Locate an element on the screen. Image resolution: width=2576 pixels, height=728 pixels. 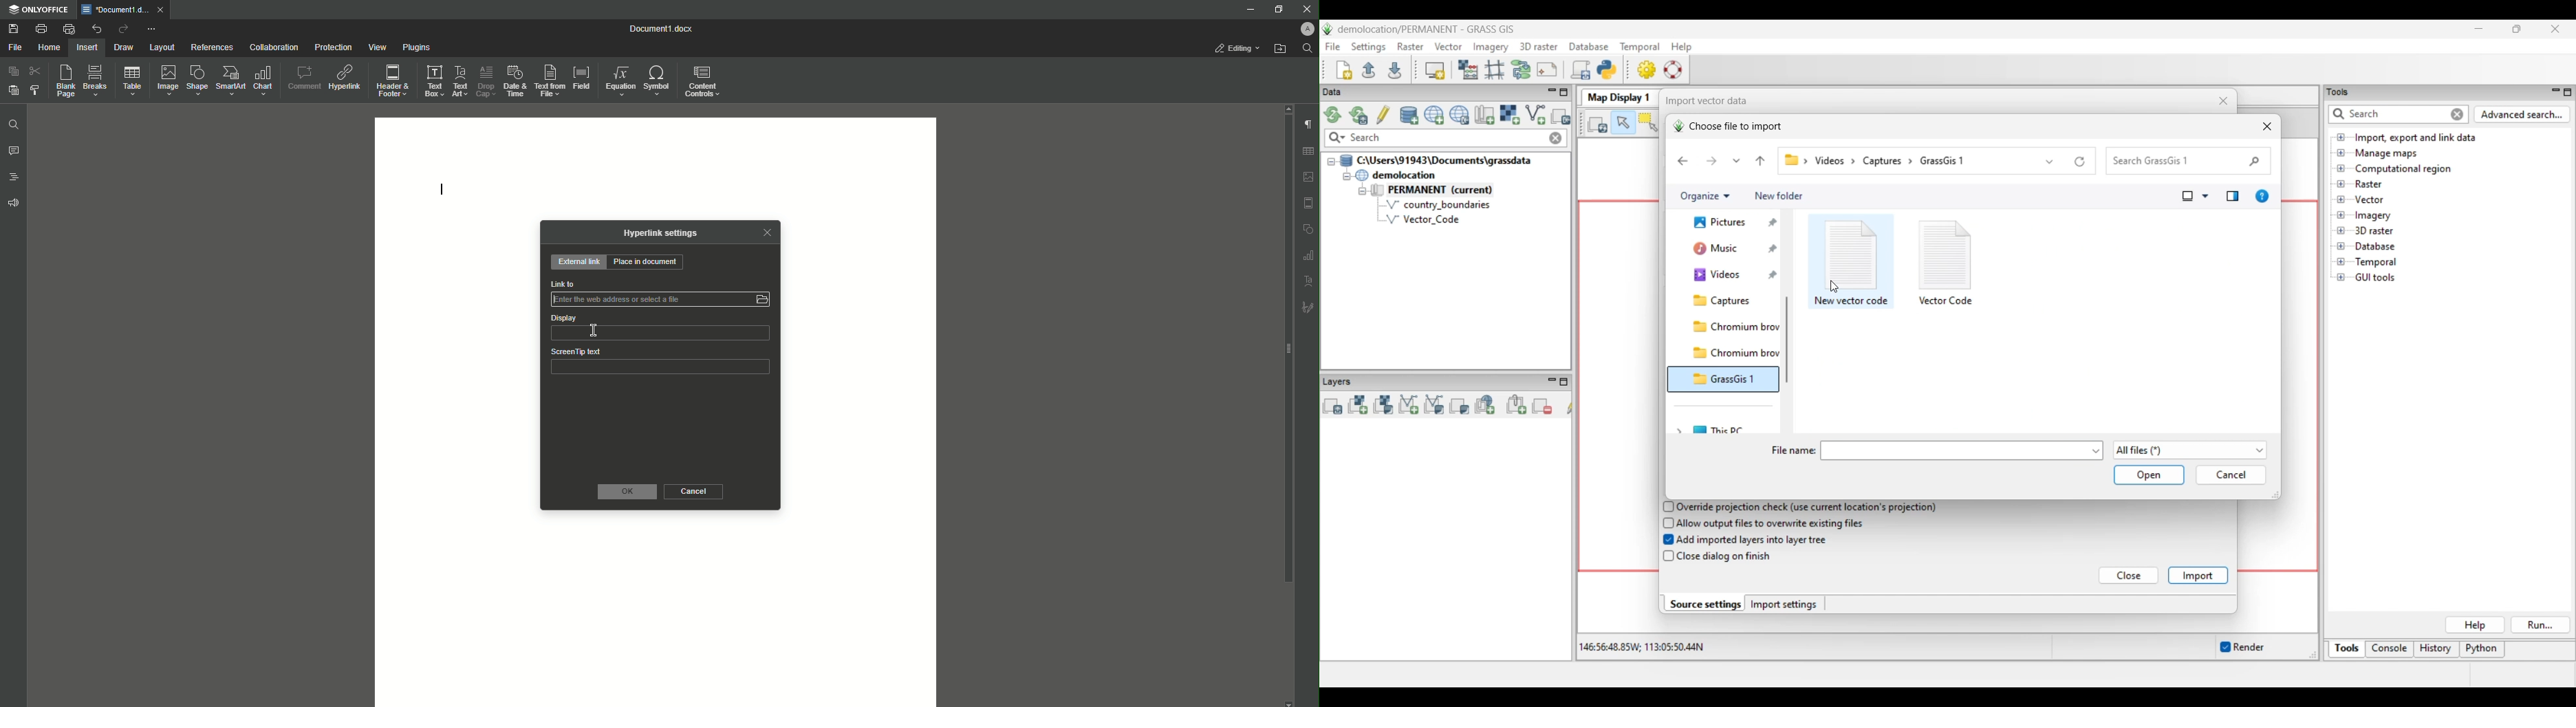
Copy is located at coordinates (13, 71).